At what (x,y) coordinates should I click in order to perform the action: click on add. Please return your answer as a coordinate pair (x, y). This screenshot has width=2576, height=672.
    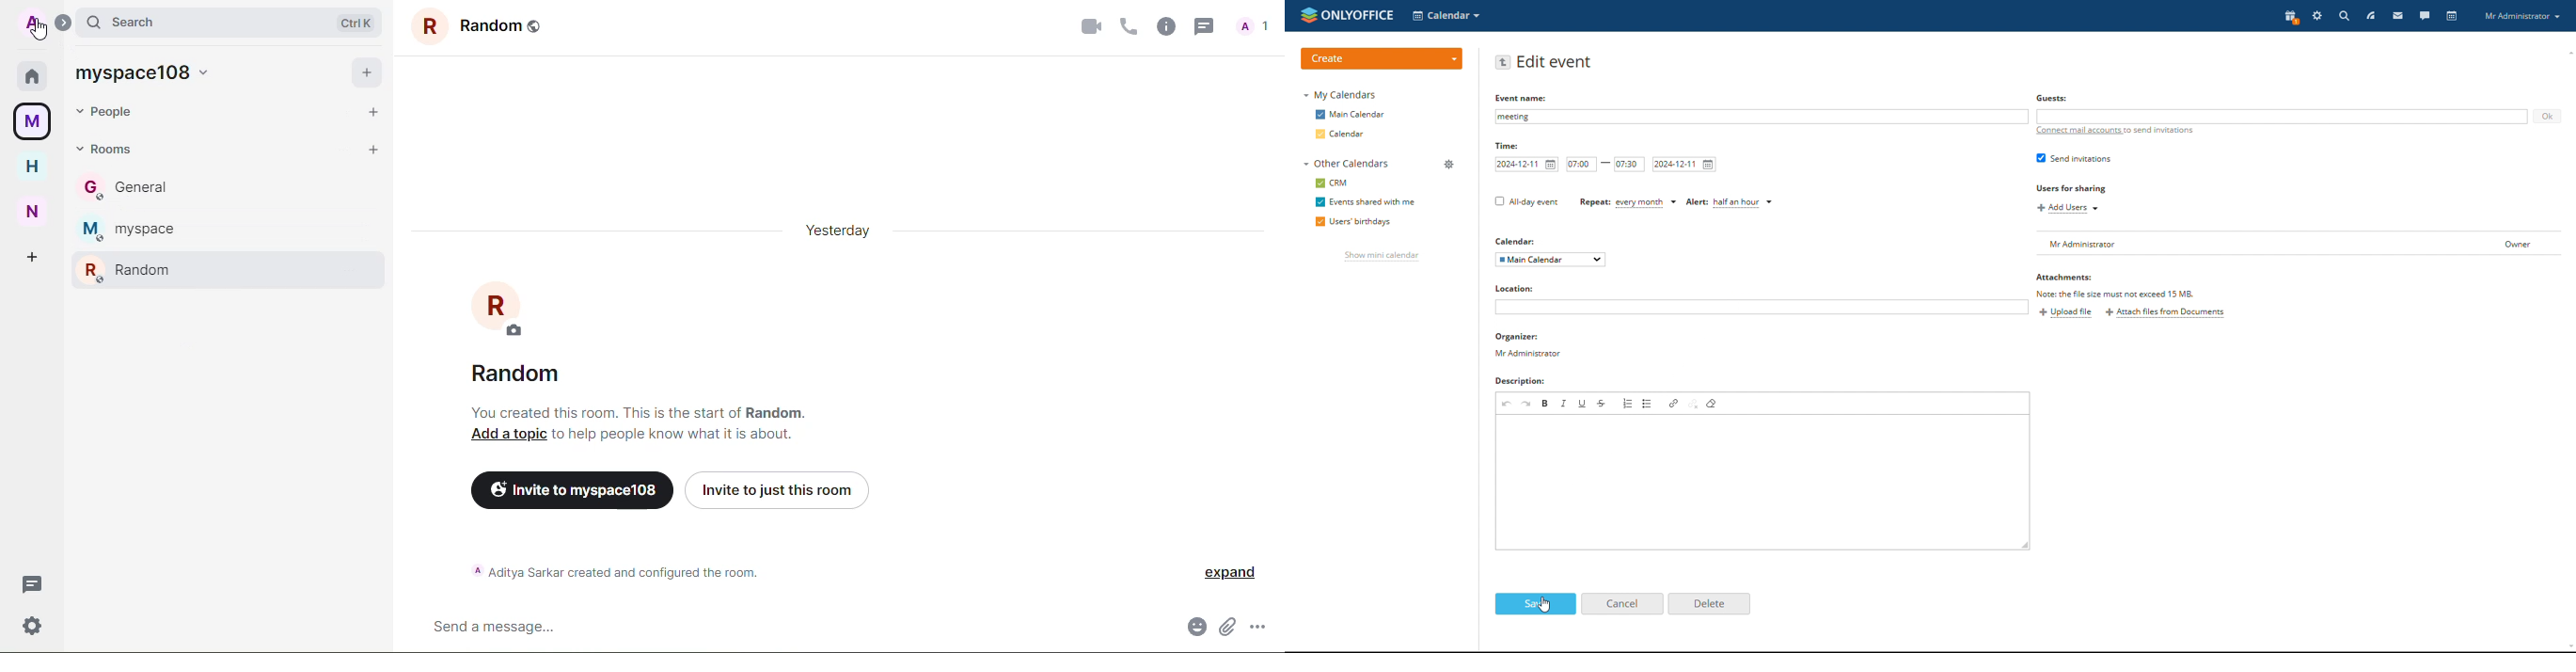
    Looking at the image, I should click on (32, 256).